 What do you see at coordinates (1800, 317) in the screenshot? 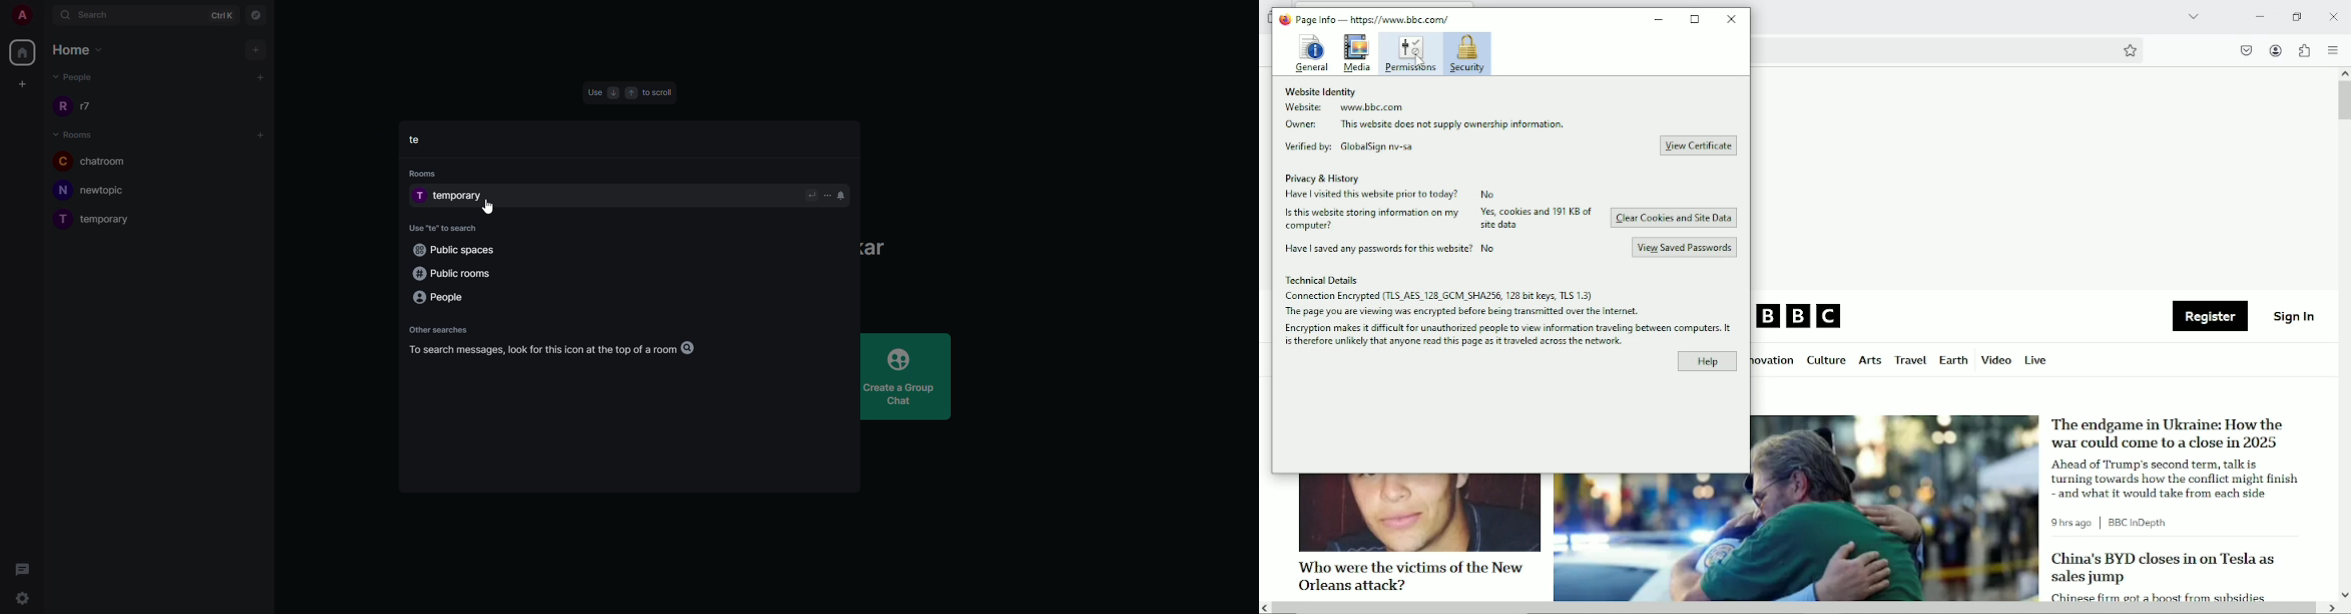
I see `BBC` at bounding box center [1800, 317].